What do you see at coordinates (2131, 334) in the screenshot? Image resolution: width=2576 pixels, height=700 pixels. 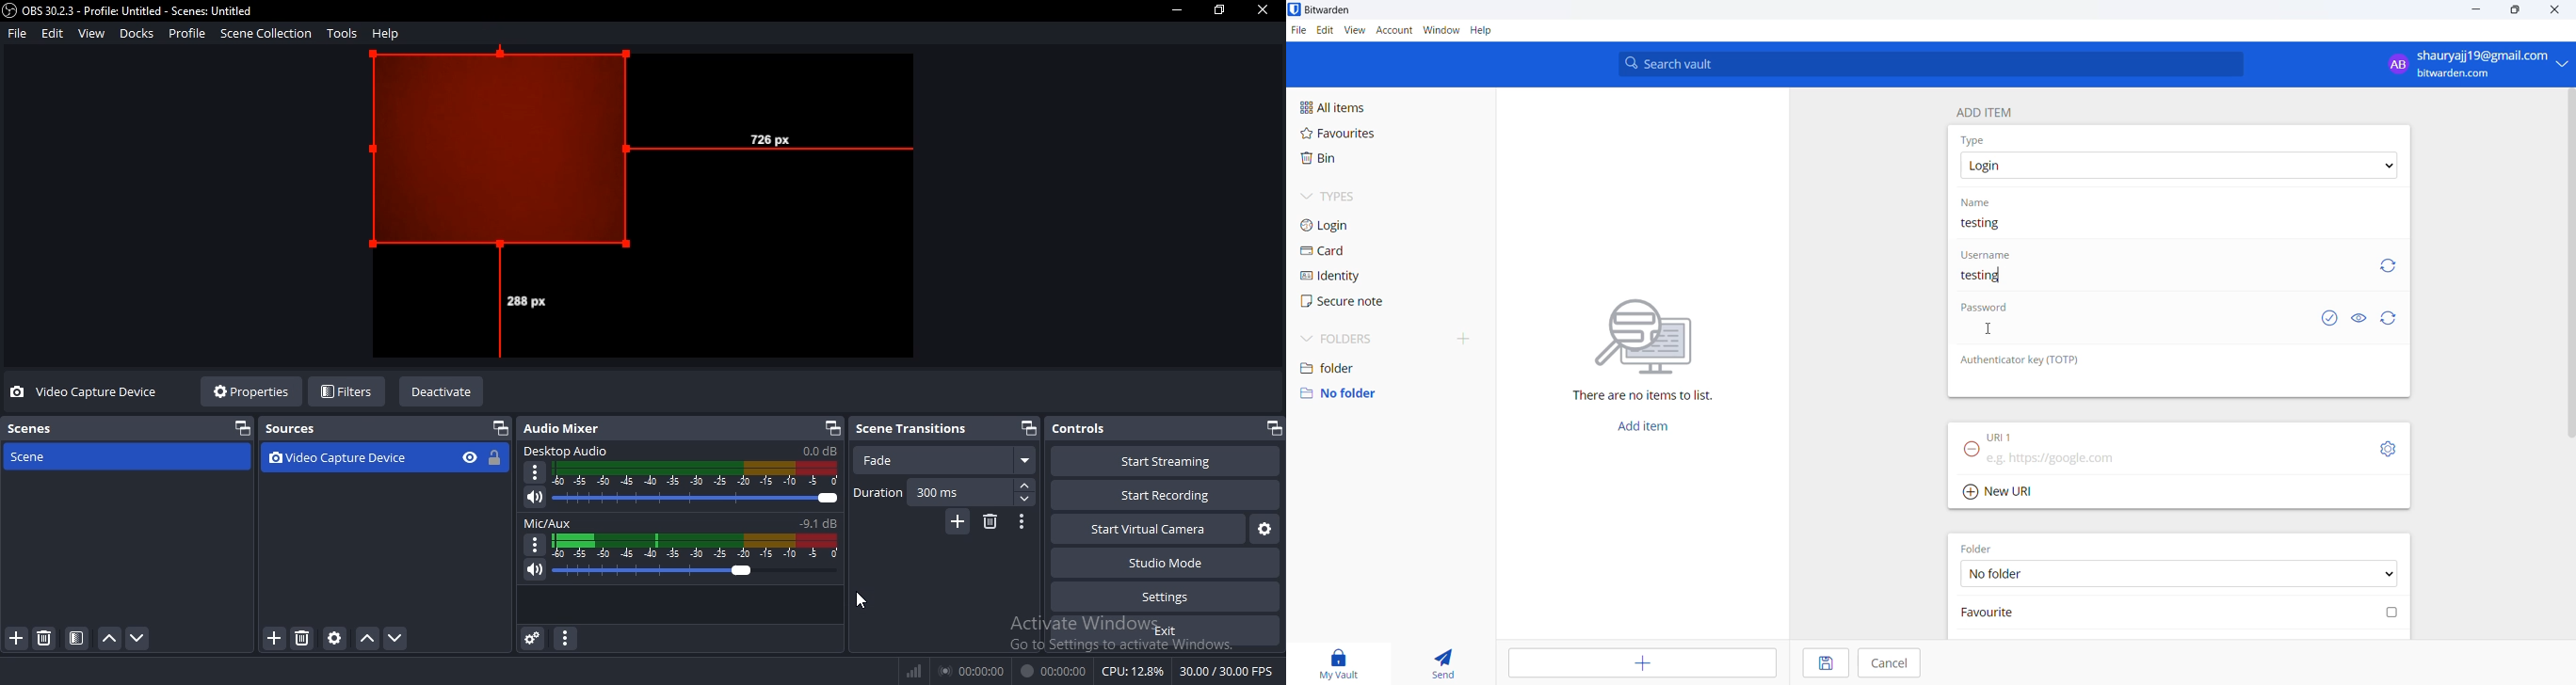 I see `password input` at bounding box center [2131, 334].